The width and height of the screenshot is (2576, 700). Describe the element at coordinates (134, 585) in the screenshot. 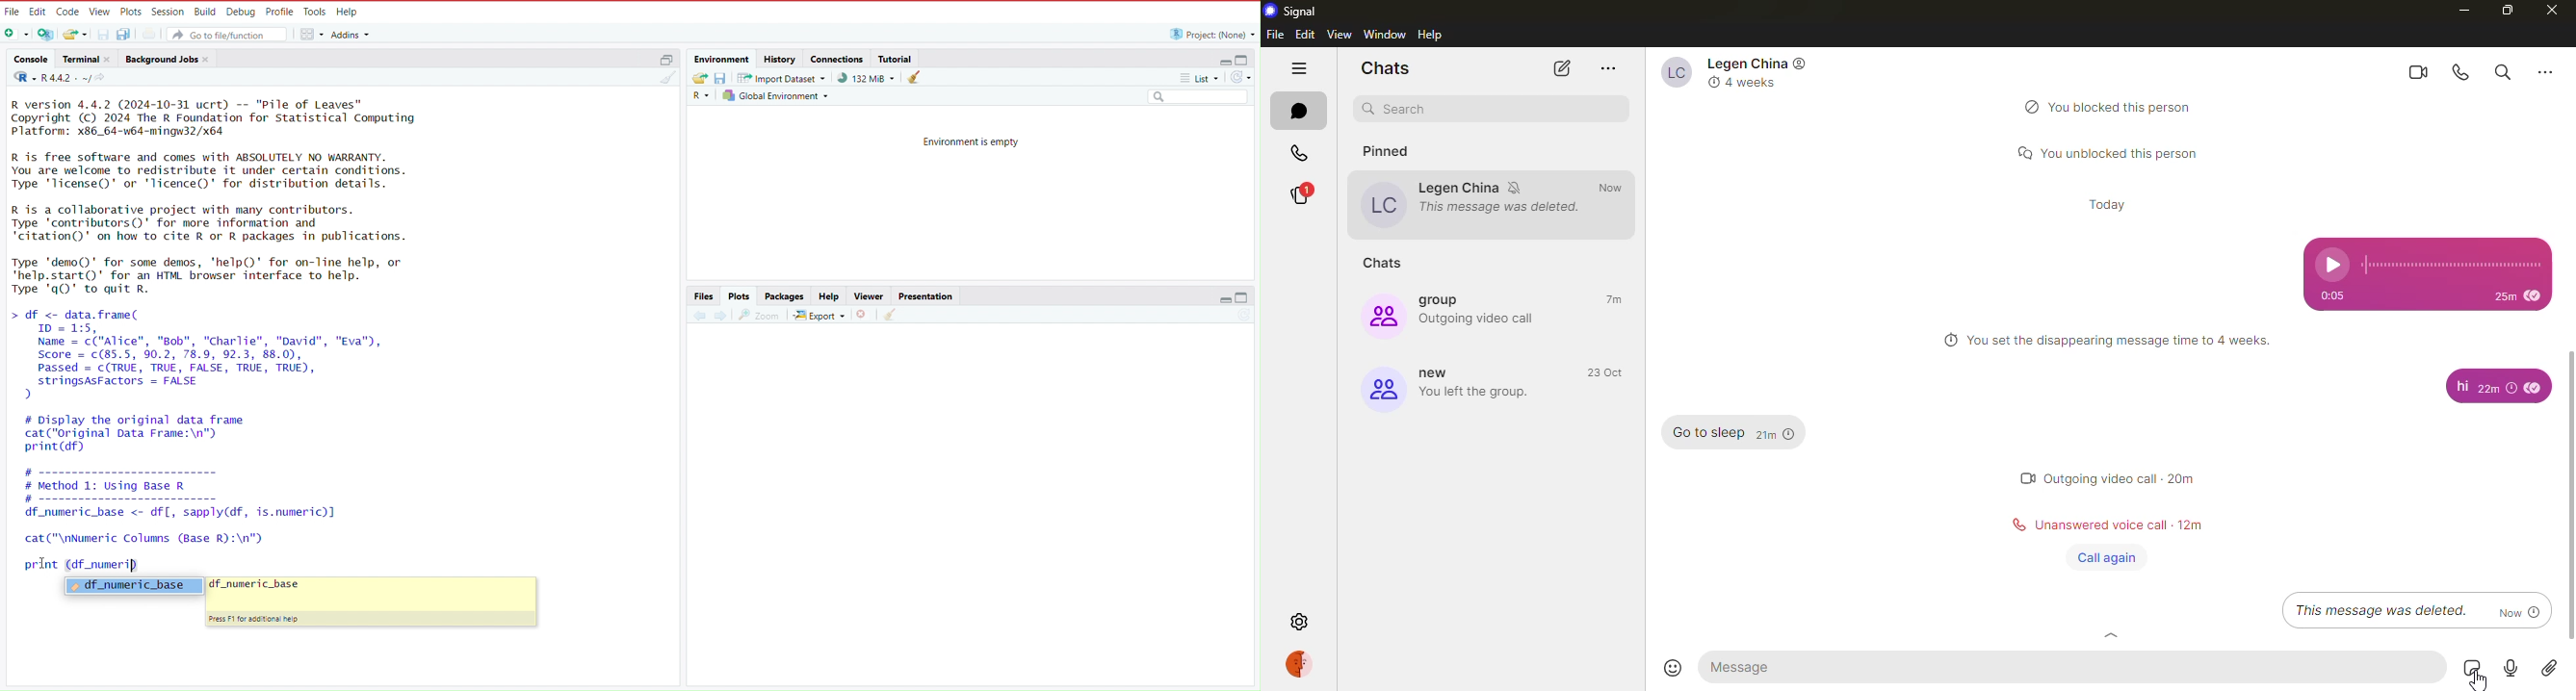

I see `df_numeric_base` at that location.